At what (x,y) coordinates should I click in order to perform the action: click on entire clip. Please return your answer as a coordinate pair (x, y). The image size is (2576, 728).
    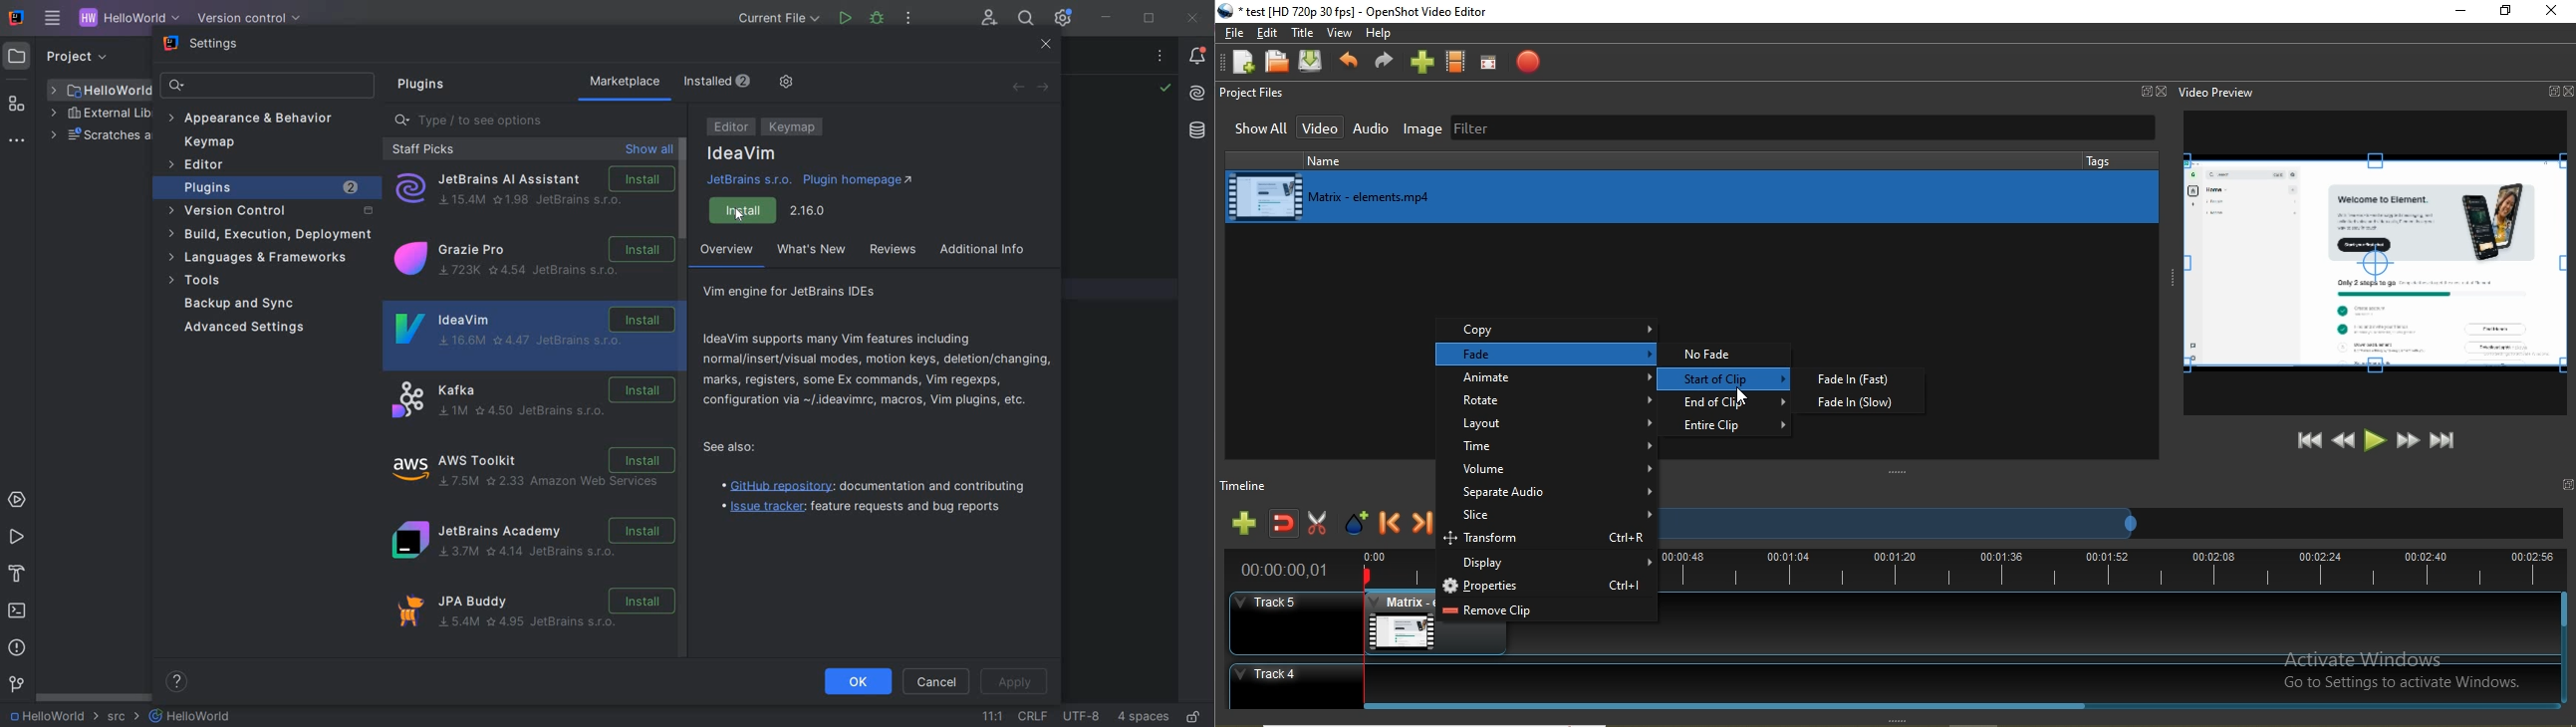
    Looking at the image, I should click on (1735, 424).